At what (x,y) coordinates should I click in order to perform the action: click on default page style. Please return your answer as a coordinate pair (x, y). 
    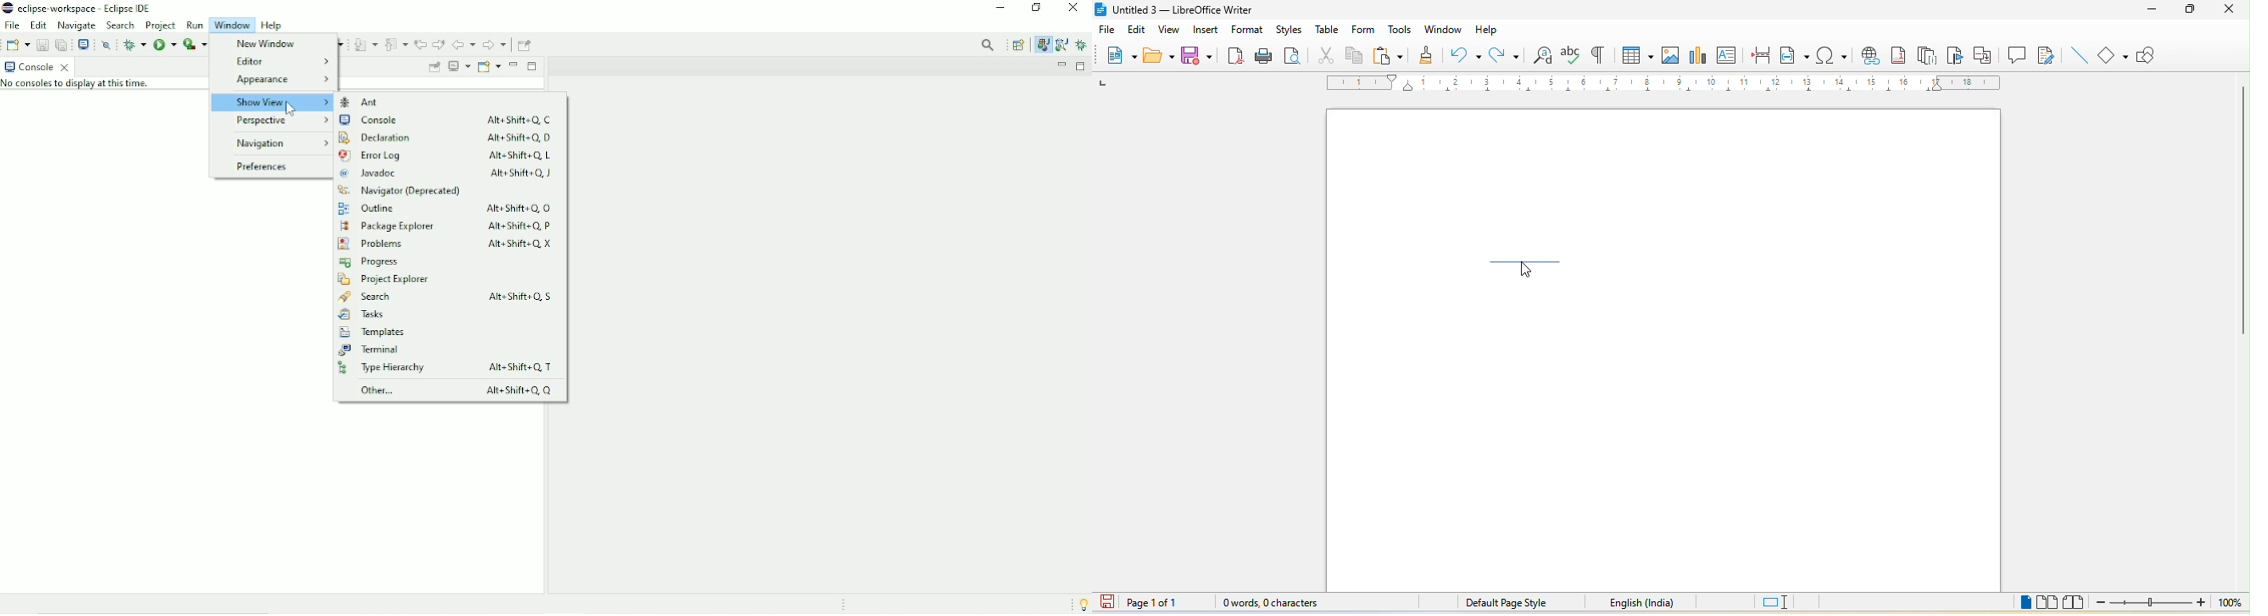
    Looking at the image, I should click on (1505, 602).